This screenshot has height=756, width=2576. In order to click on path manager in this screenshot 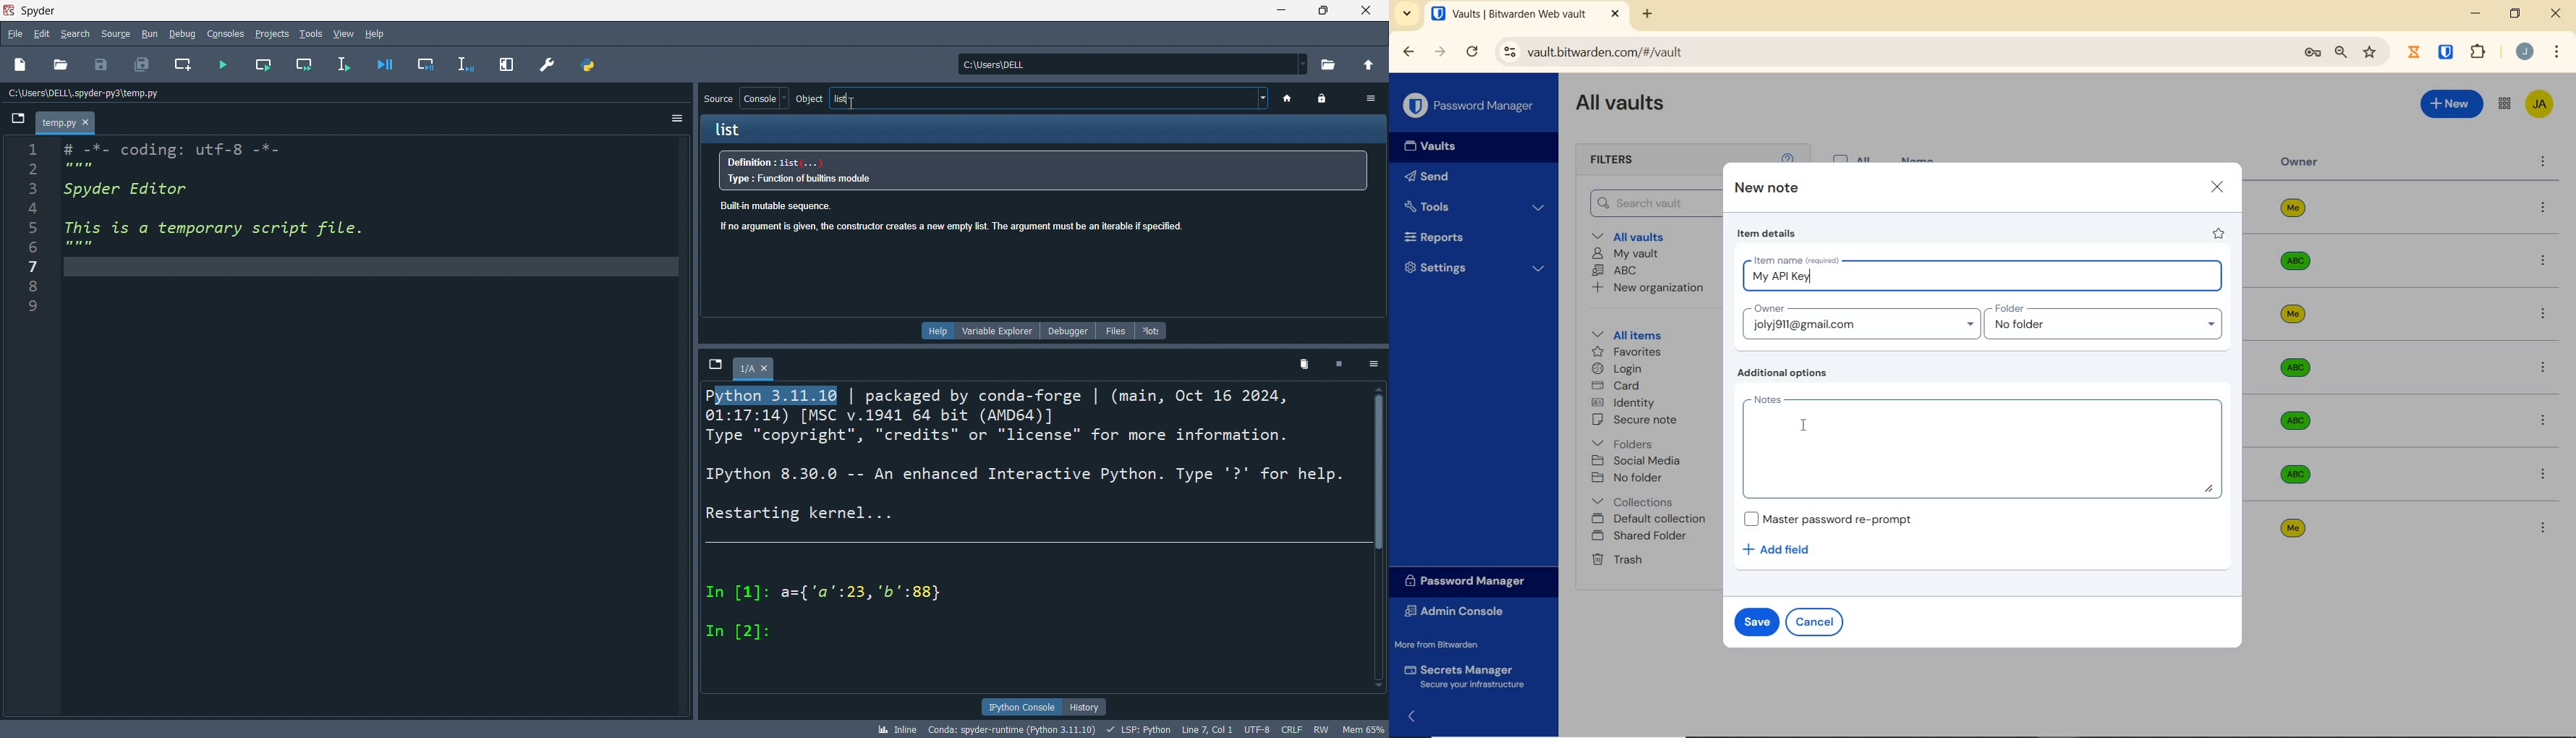, I will do `click(585, 65)`.